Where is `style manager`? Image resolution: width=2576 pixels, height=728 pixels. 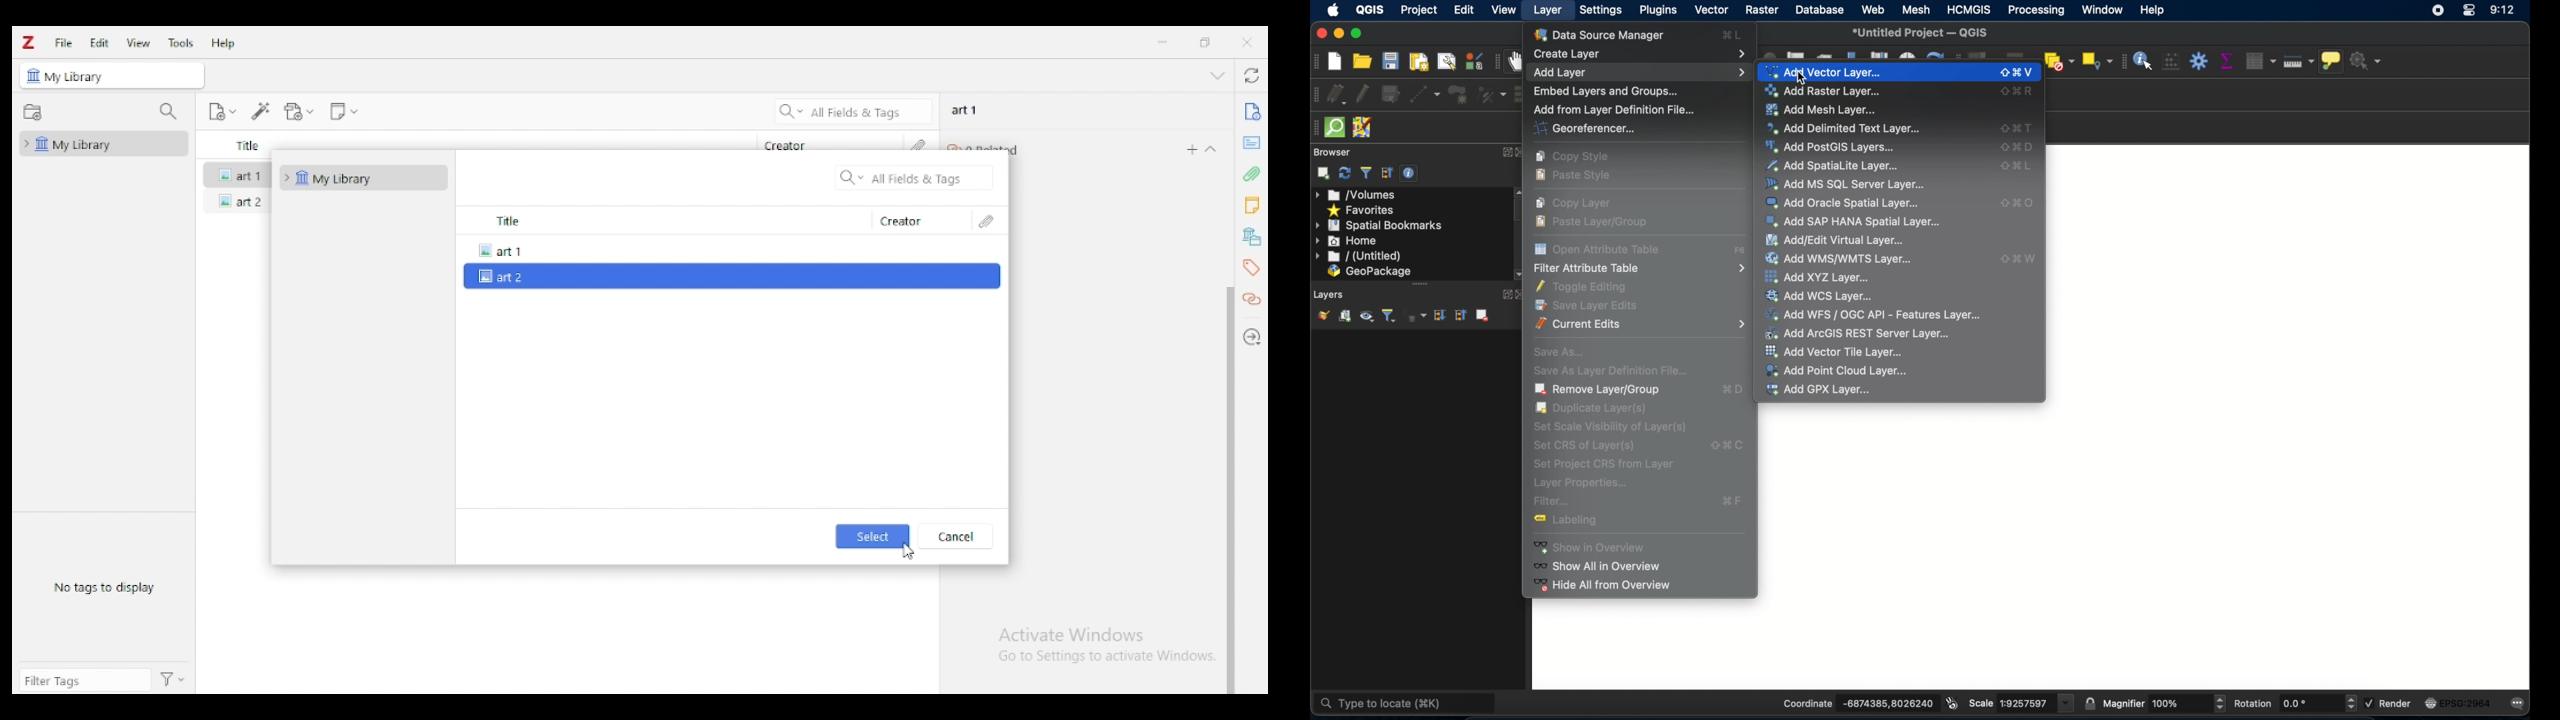 style manager is located at coordinates (1473, 60).